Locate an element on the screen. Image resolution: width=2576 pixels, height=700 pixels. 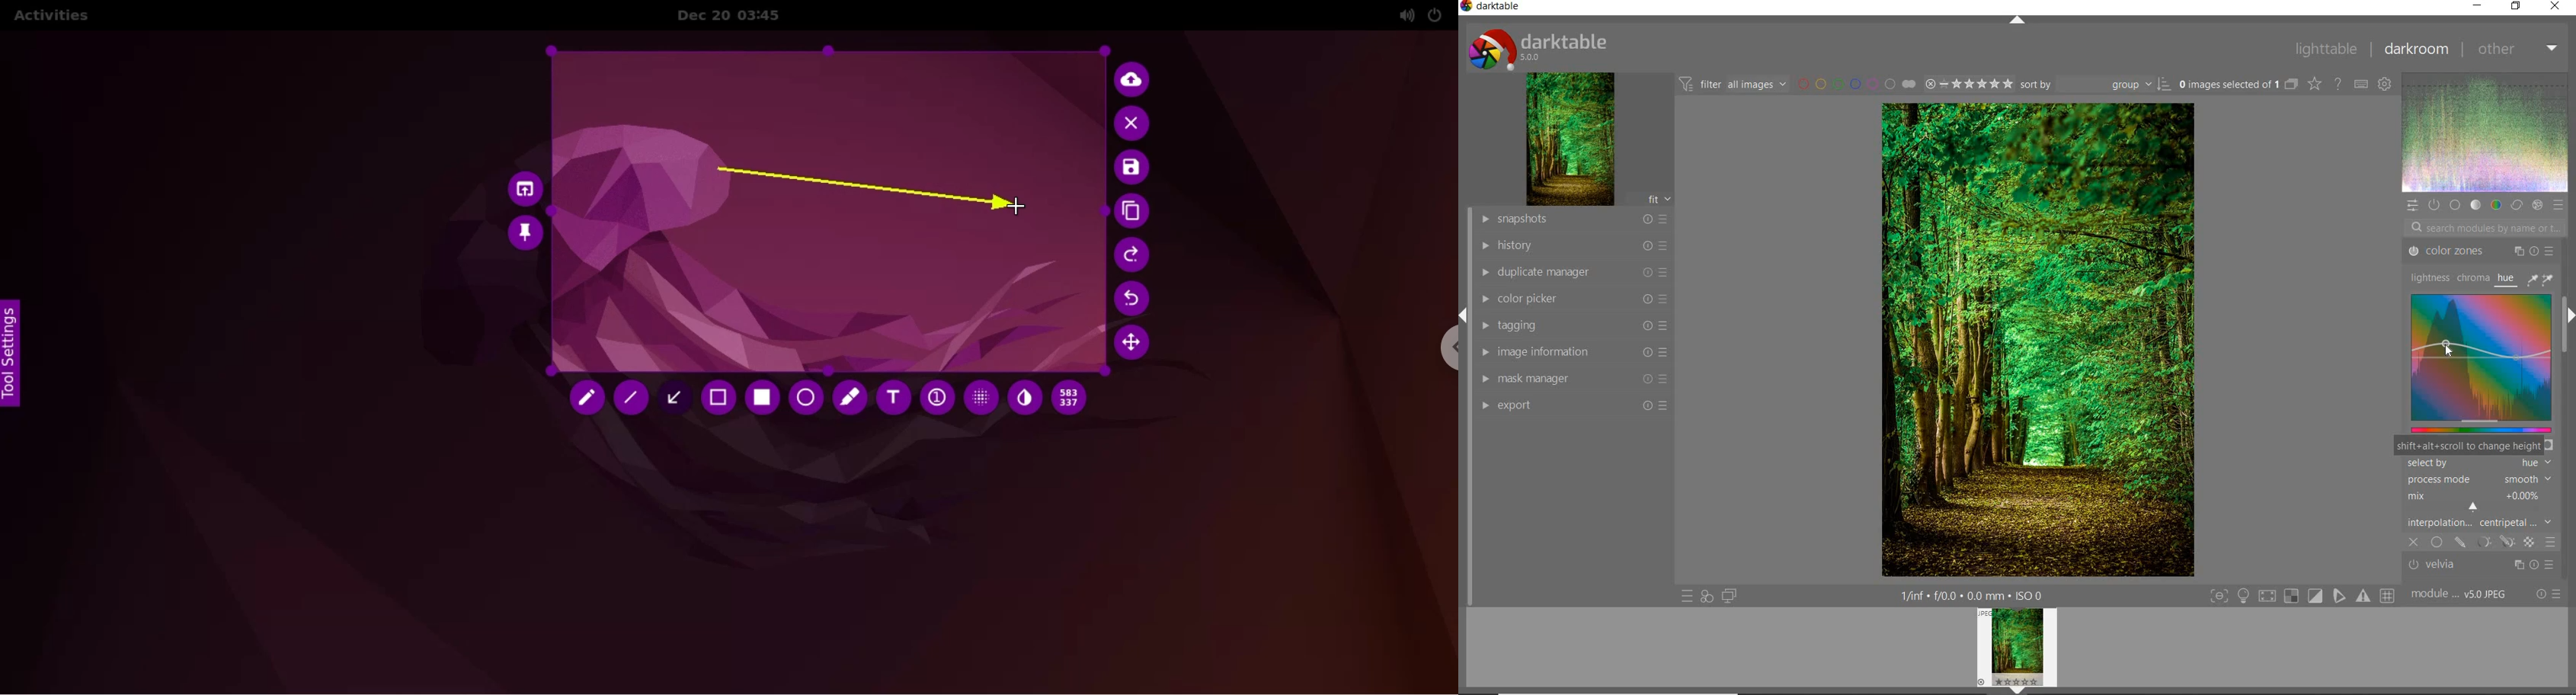
close is located at coordinates (2415, 543).